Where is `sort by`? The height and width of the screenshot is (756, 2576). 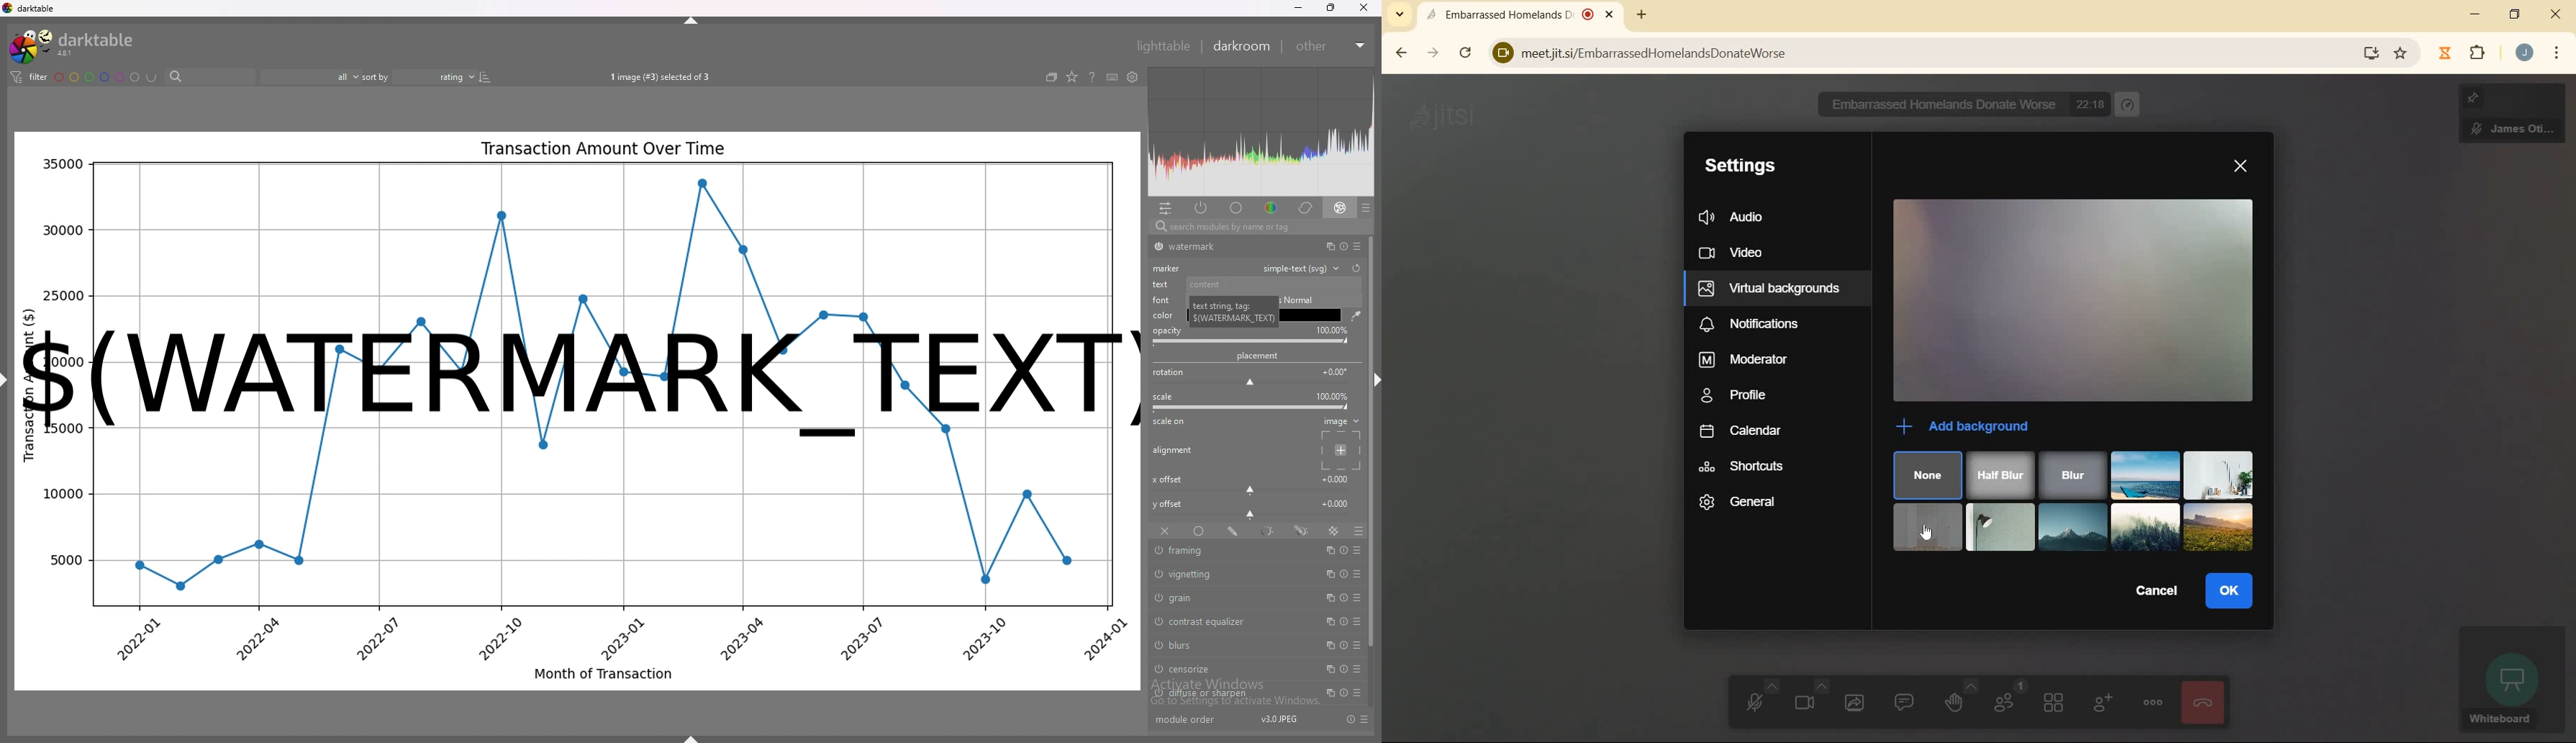 sort by is located at coordinates (419, 75).